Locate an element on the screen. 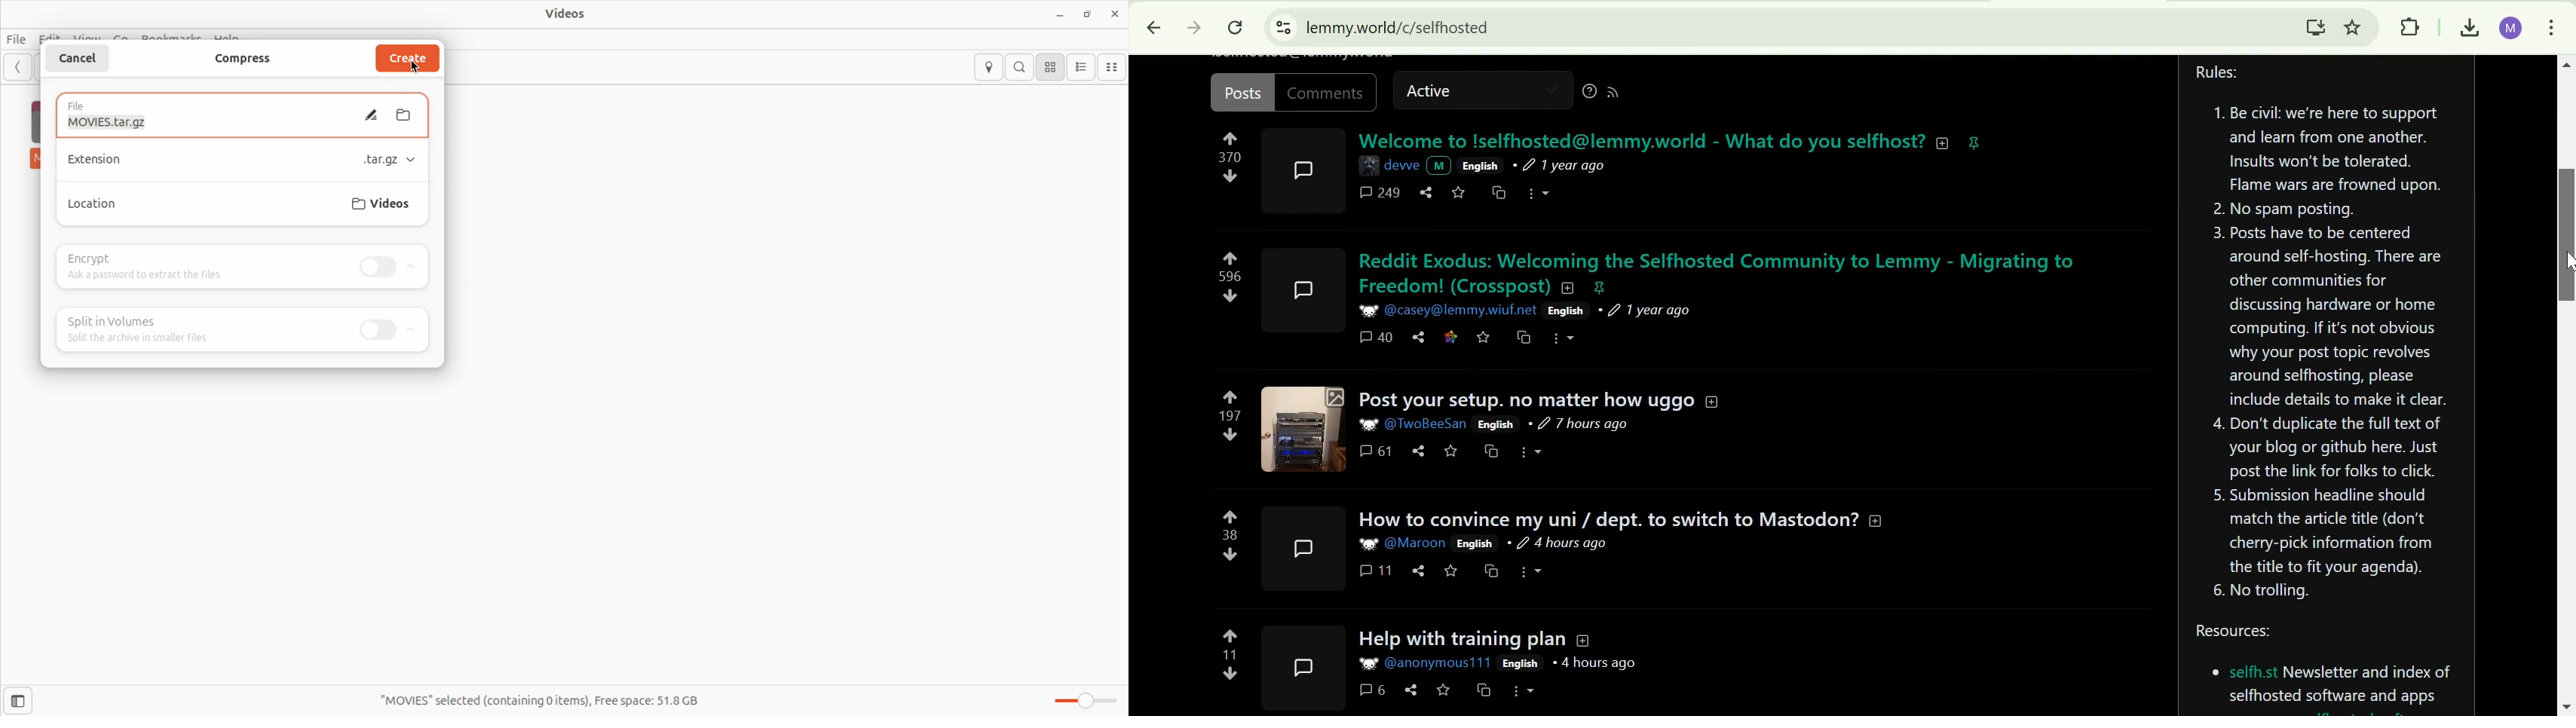  4 hours ago is located at coordinates (1596, 663).